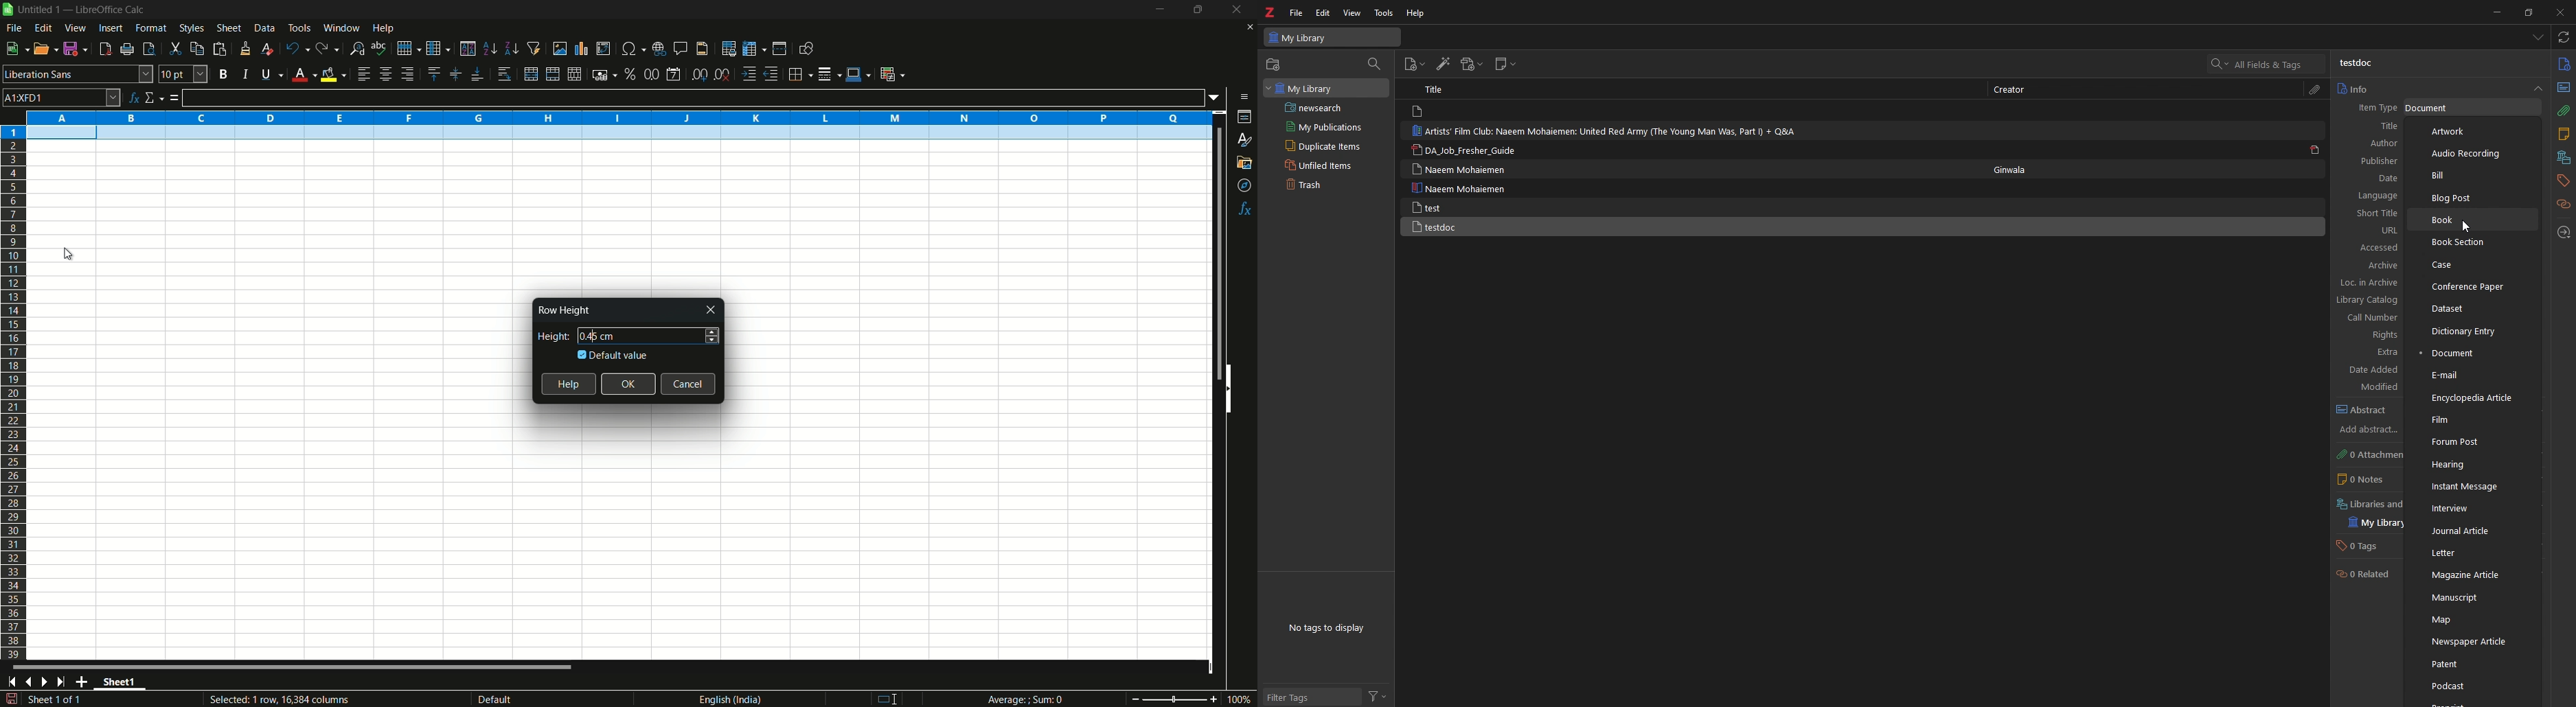 The width and height of the screenshot is (2576, 728). I want to click on filter item, so click(1375, 65).